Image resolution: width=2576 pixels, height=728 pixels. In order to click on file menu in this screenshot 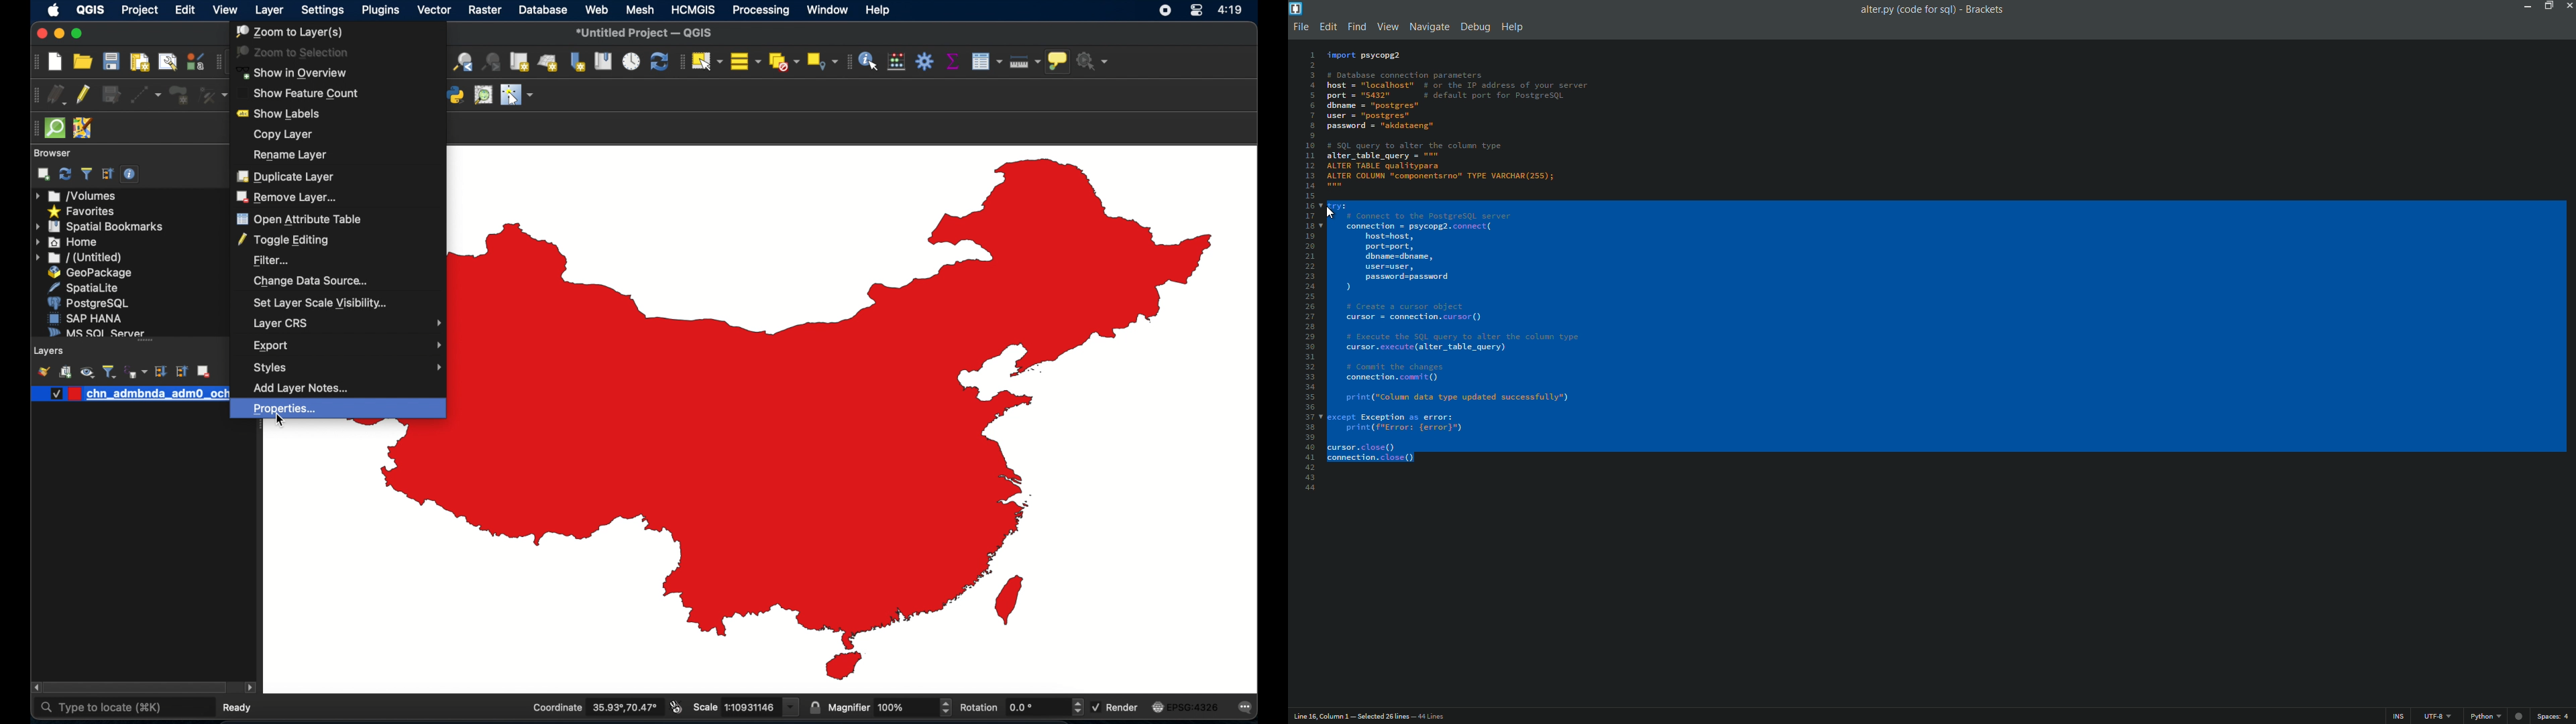, I will do `click(1299, 27)`.